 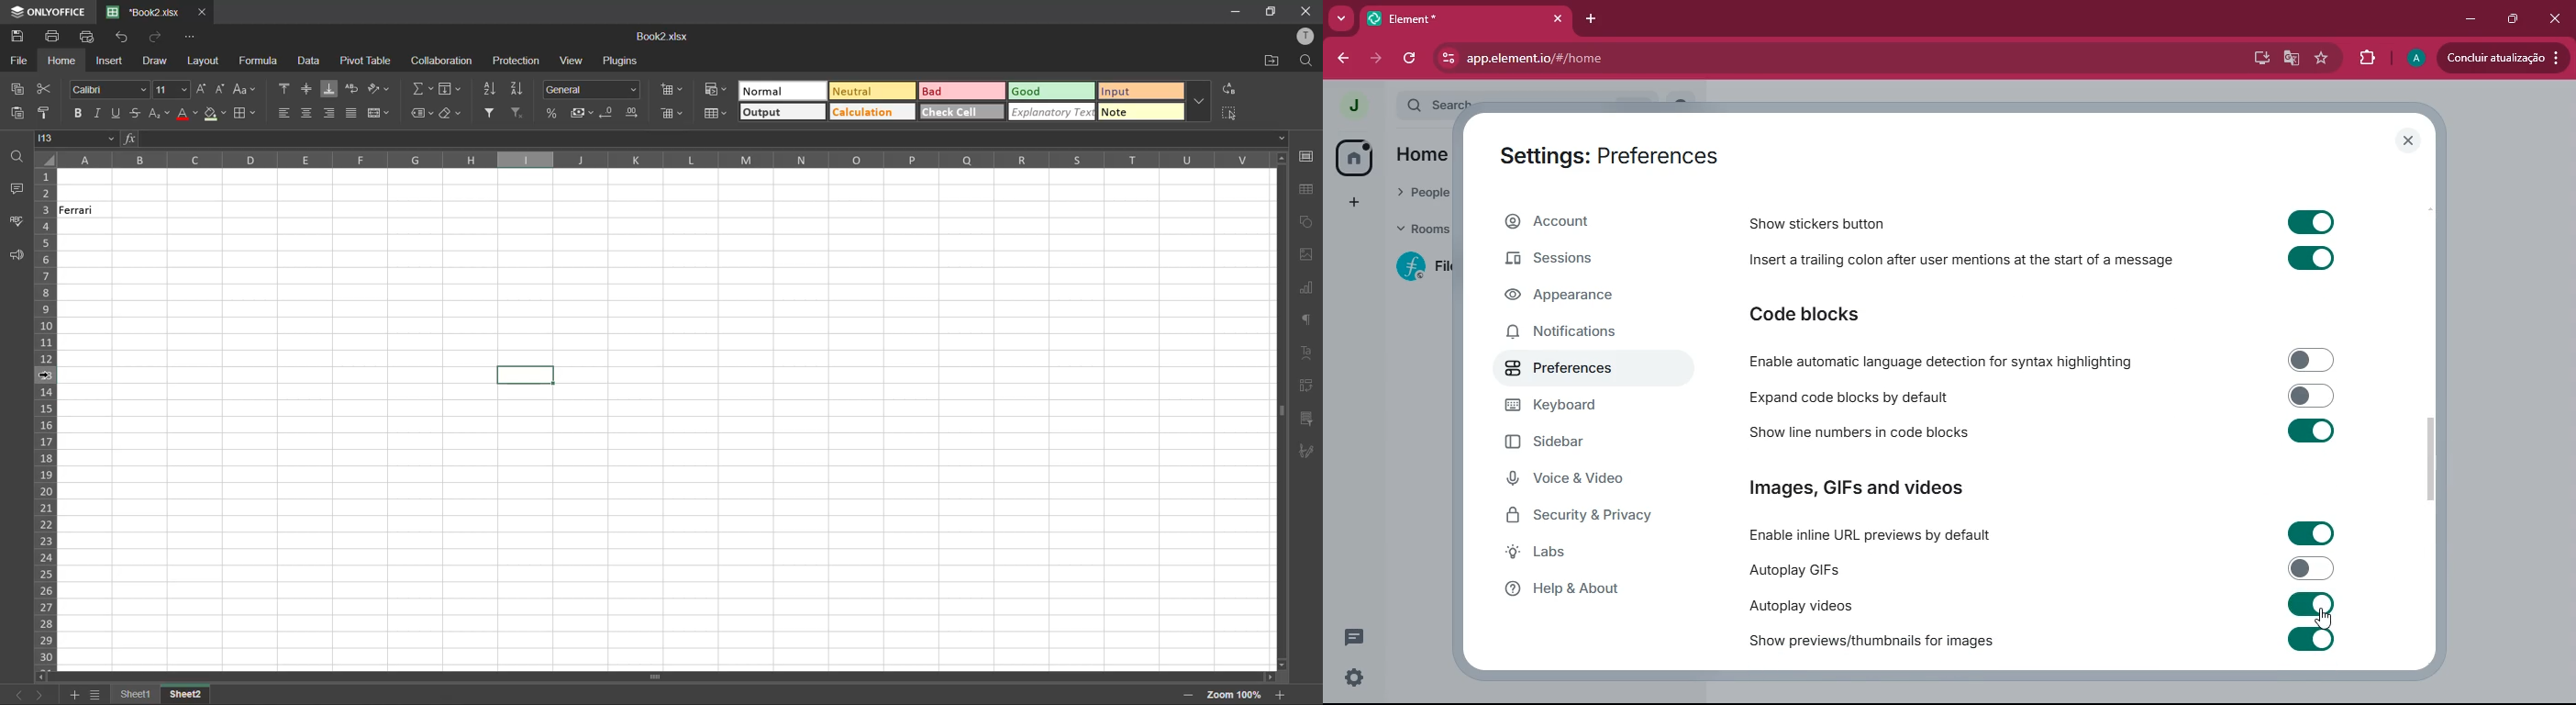 I want to click on voice, so click(x=1583, y=481).